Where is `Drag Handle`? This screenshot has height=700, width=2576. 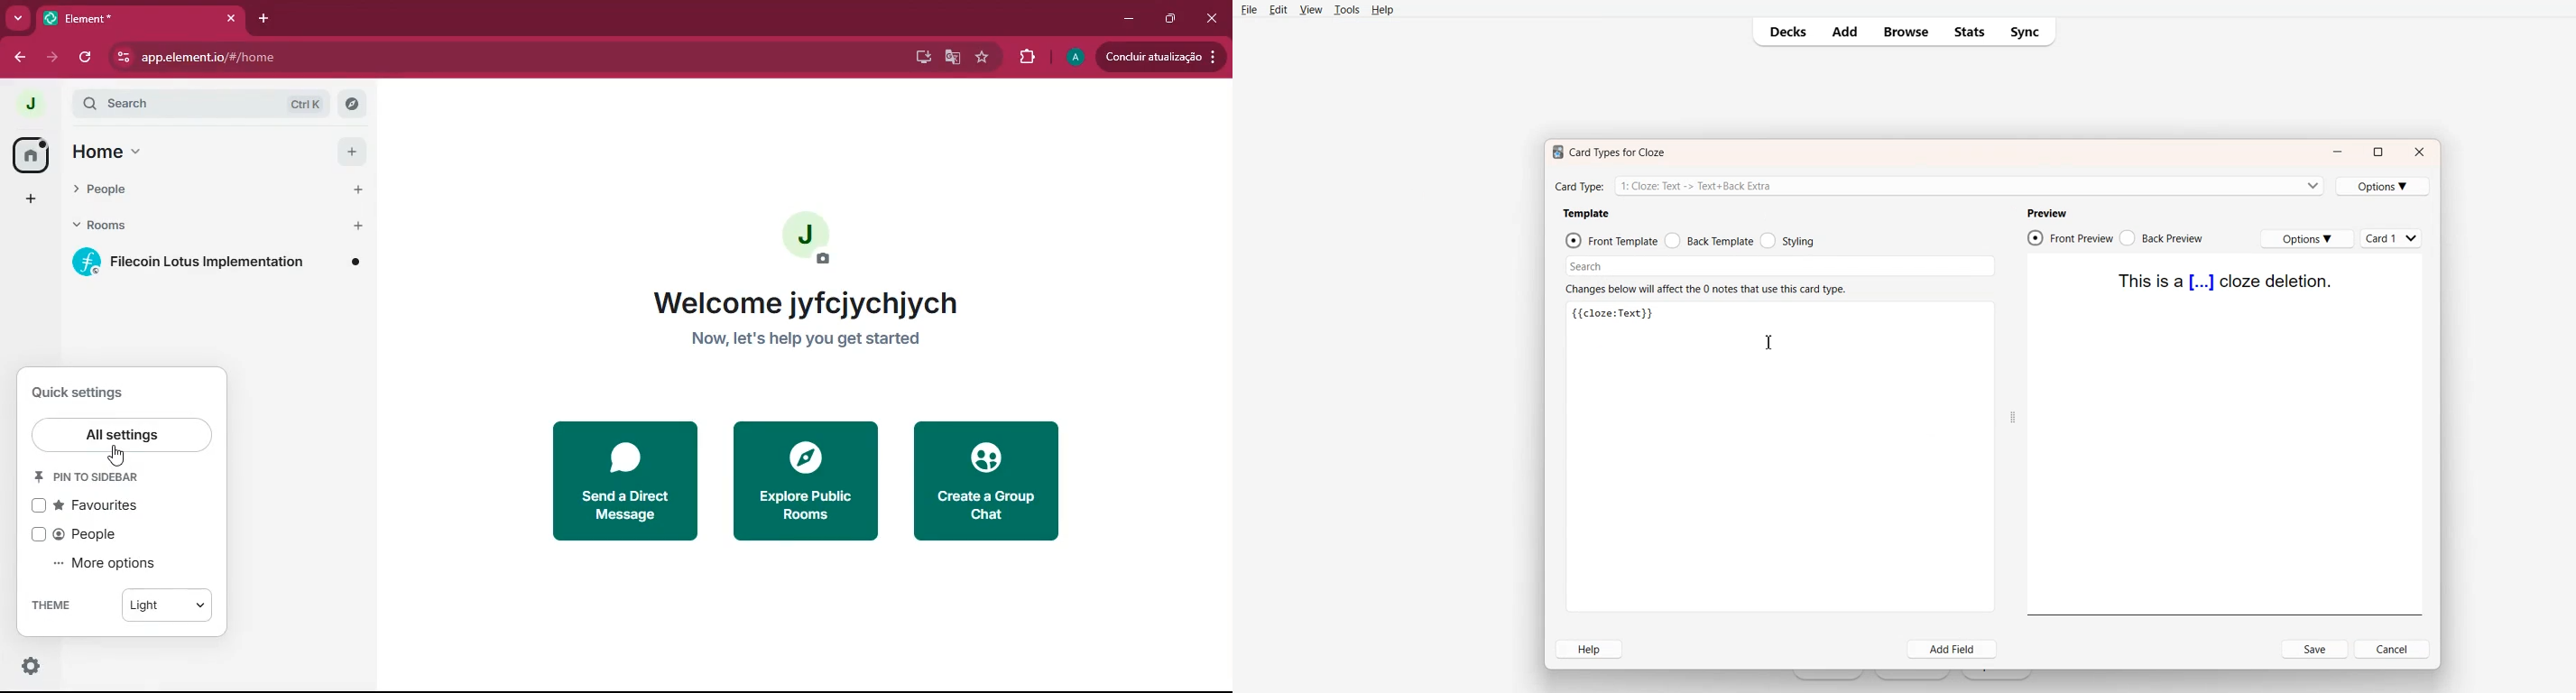
Drag Handle is located at coordinates (2012, 416).